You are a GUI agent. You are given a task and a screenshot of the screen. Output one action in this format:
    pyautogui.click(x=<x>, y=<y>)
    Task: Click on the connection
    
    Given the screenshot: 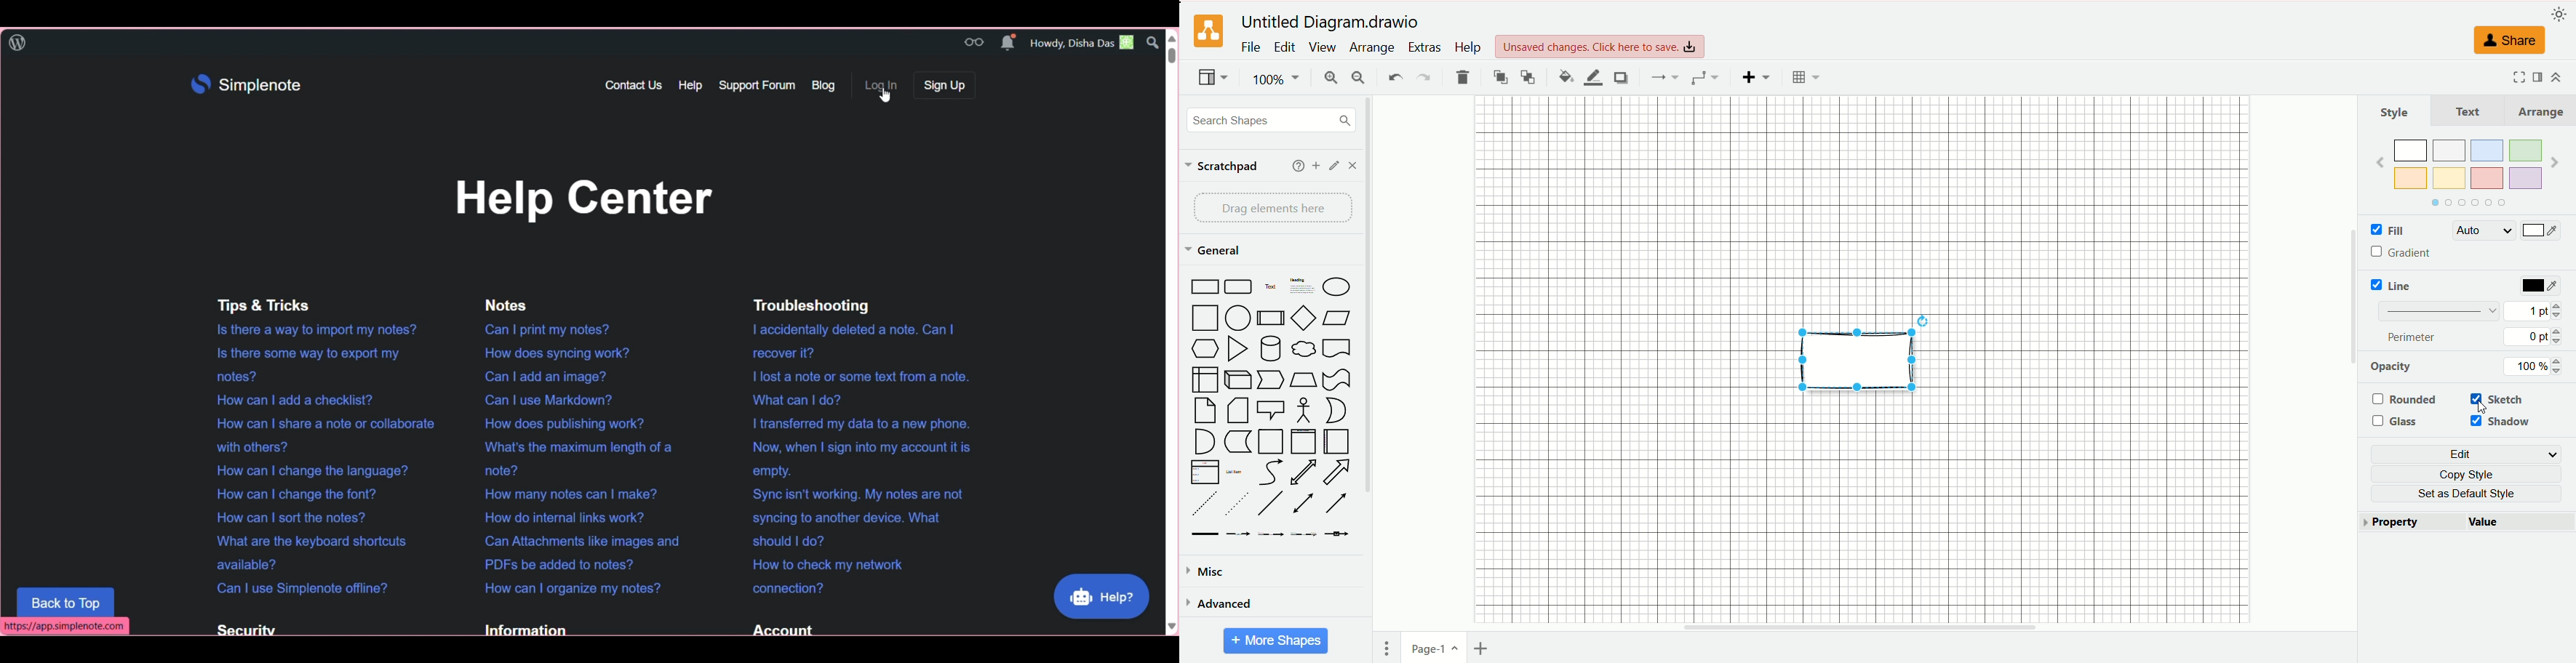 What is the action you would take?
    pyautogui.click(x=1662, y=77)
    